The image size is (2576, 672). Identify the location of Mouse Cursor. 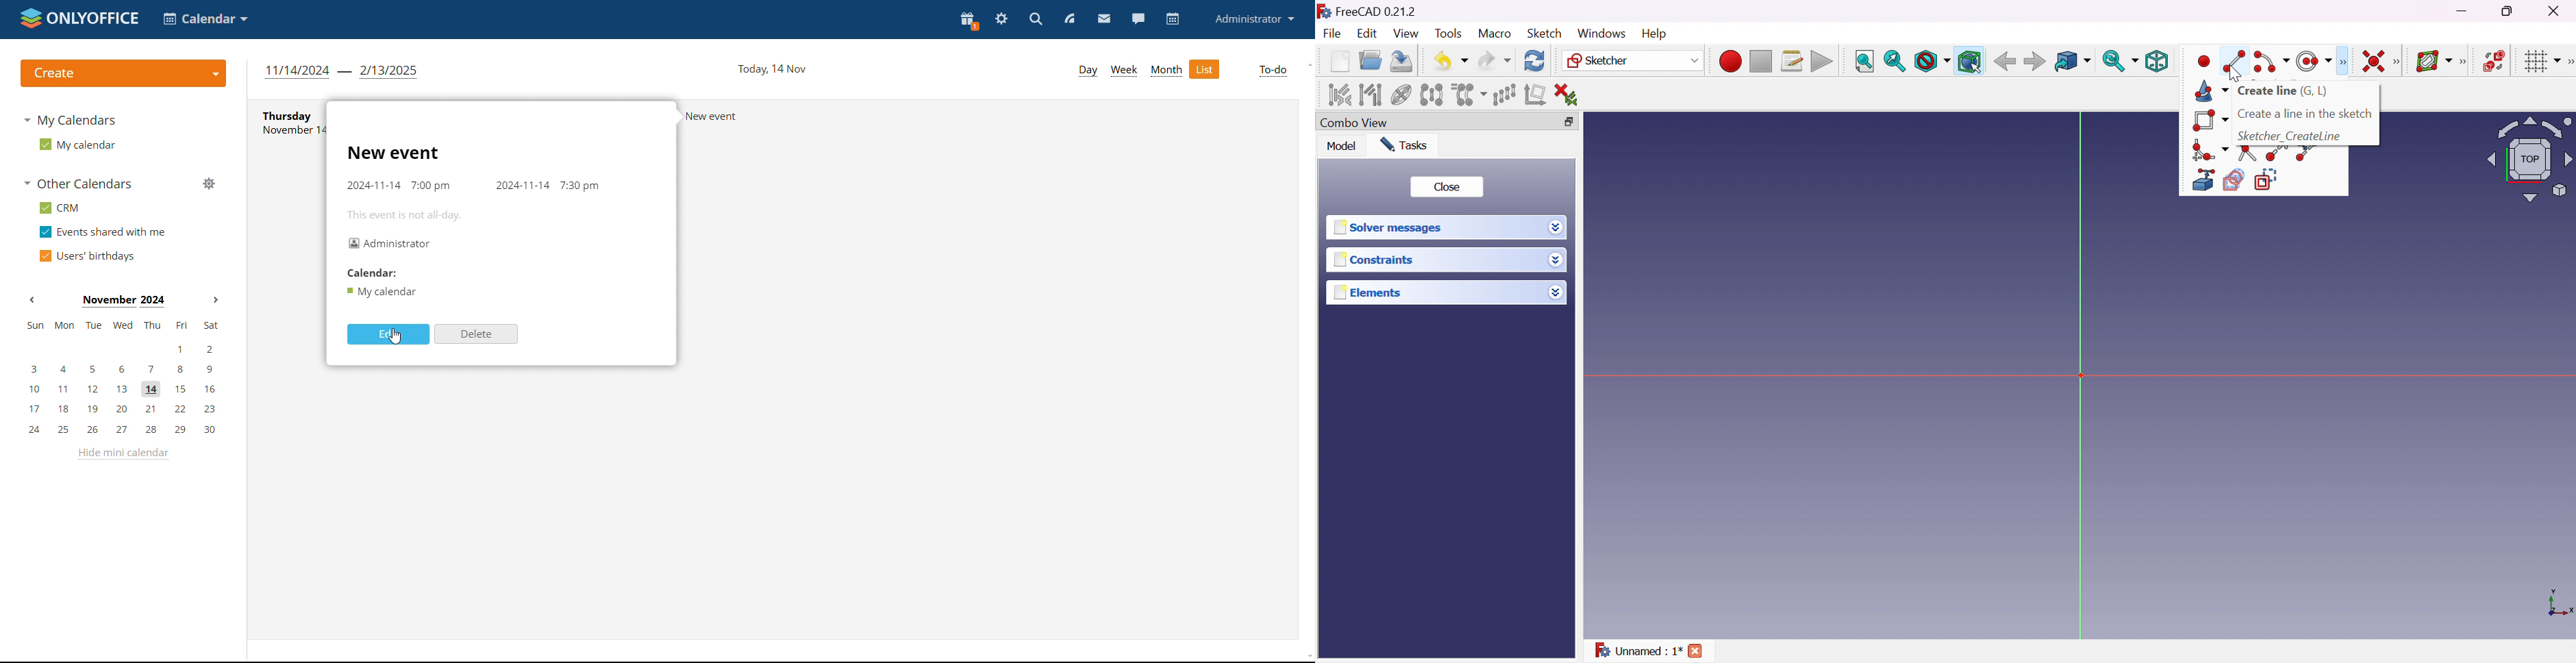
(2235, 73).